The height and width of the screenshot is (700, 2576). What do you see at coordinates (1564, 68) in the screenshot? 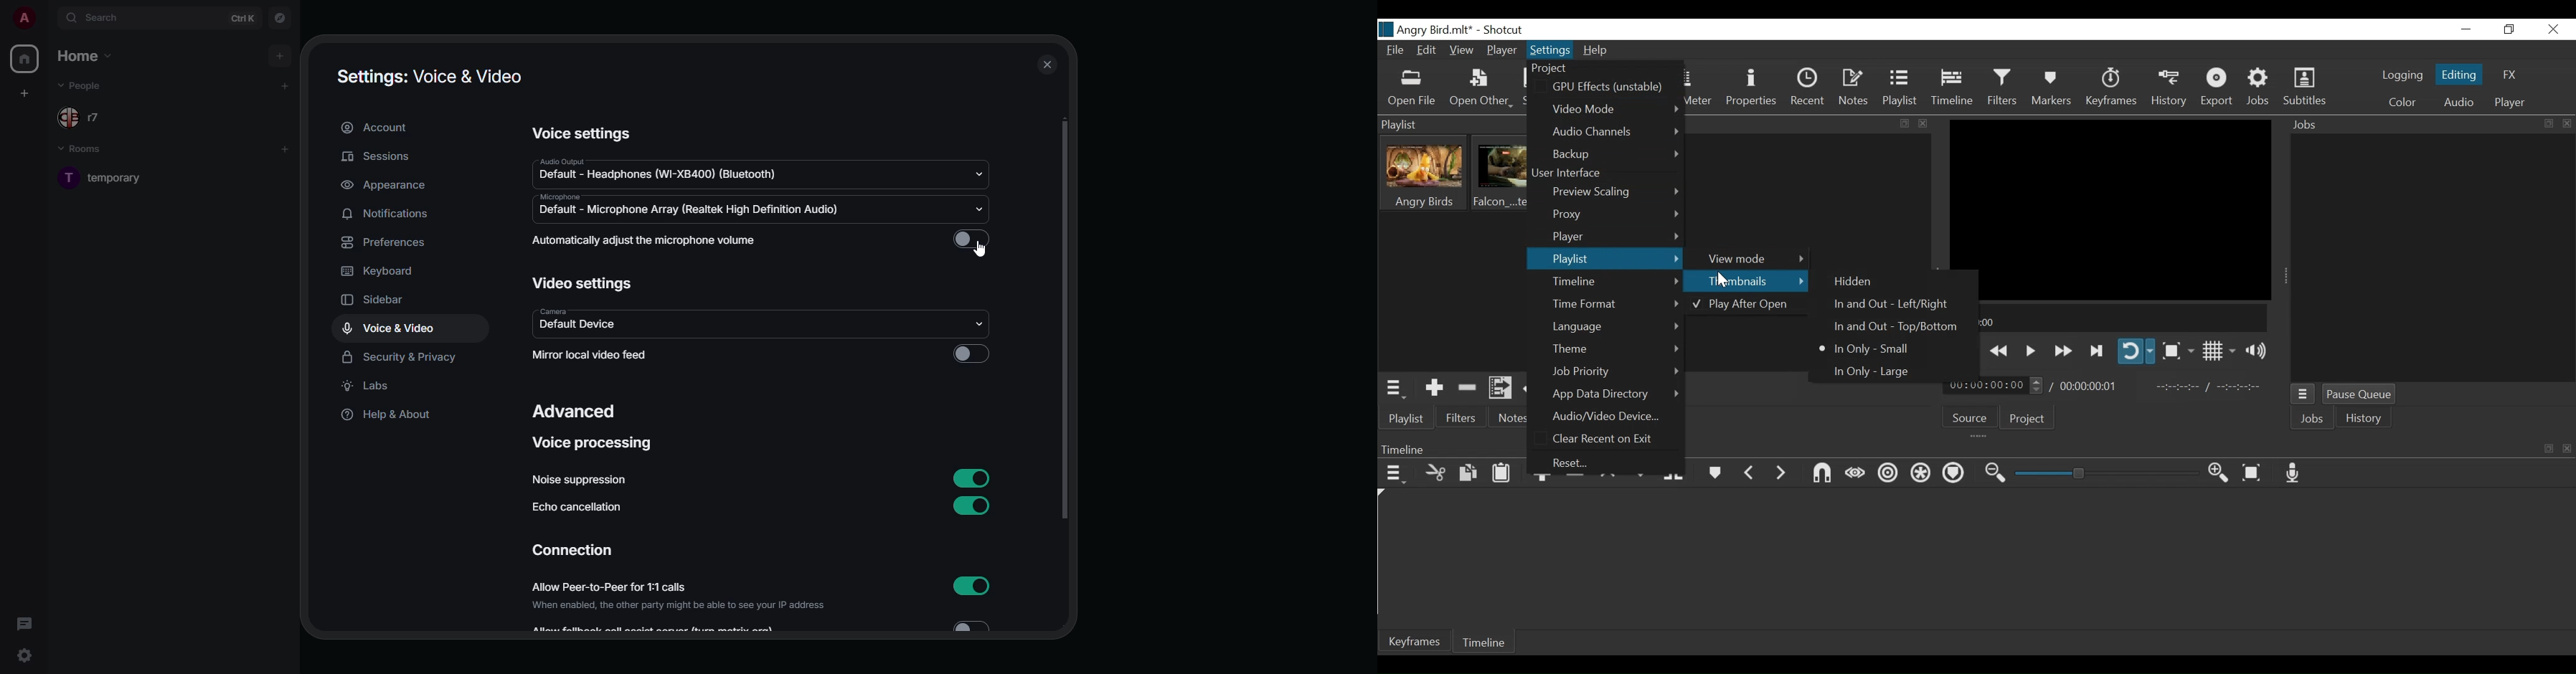
I see `Project` at bounding box center [1564, 68].